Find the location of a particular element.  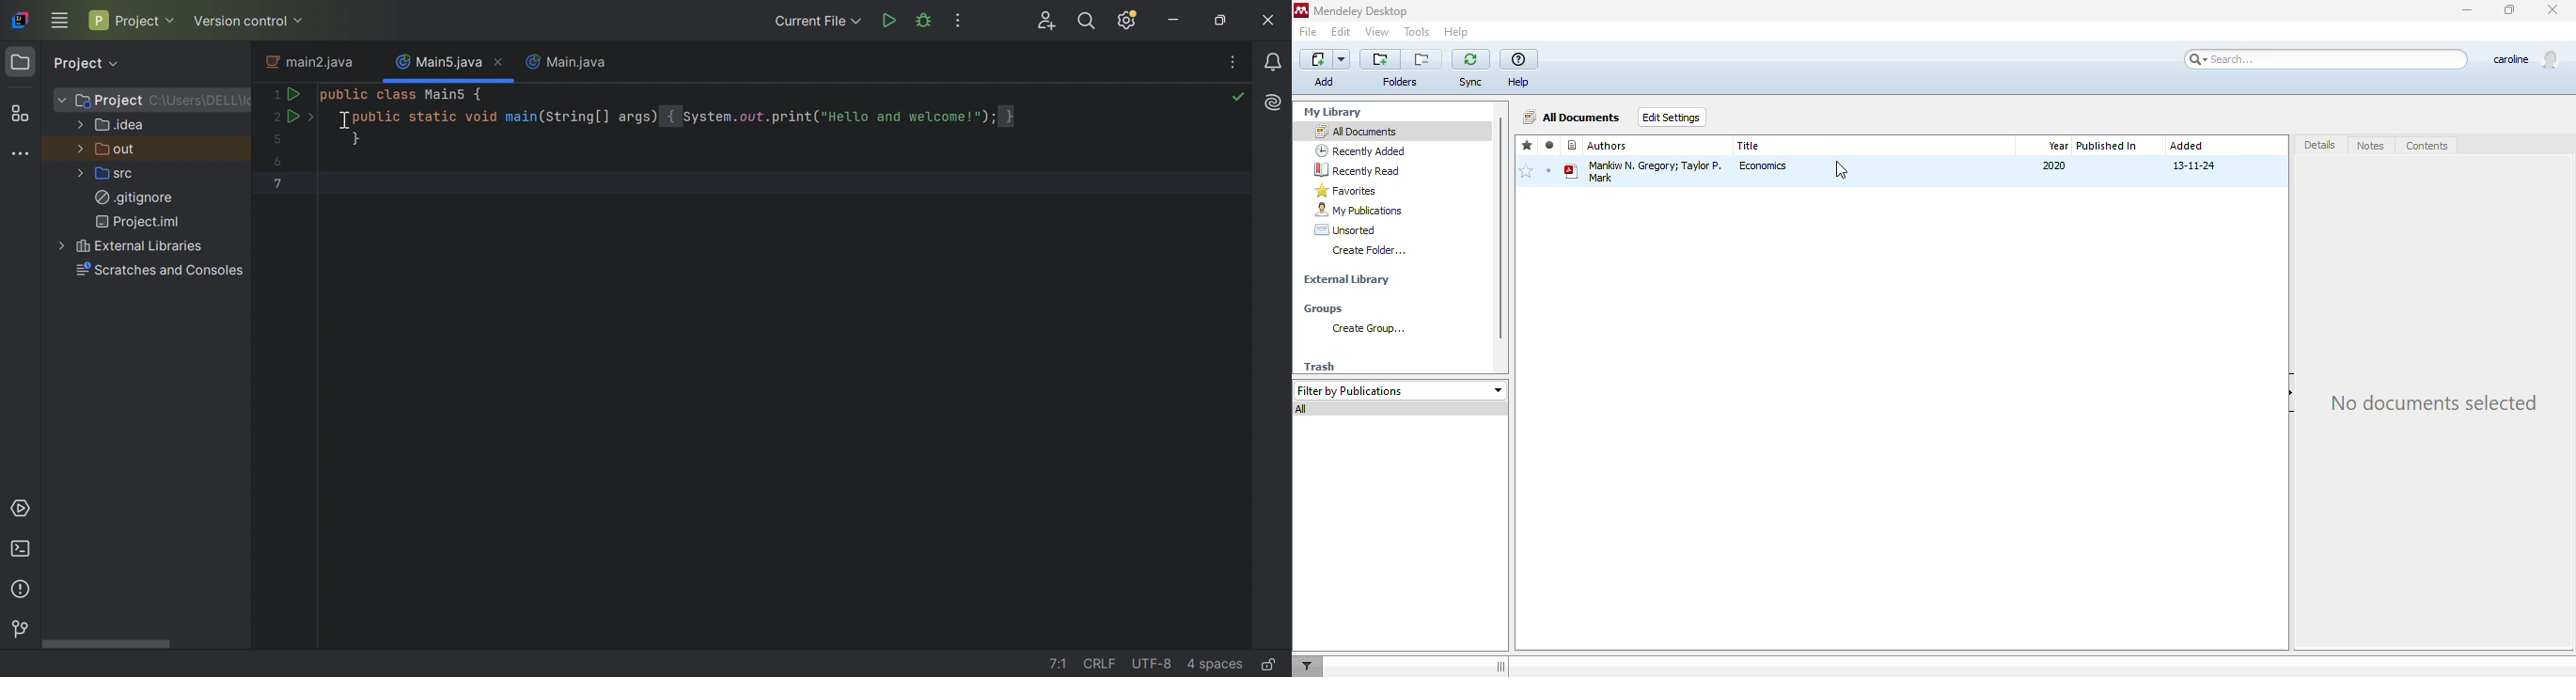

recently added is located at coordinates (1360, 150).